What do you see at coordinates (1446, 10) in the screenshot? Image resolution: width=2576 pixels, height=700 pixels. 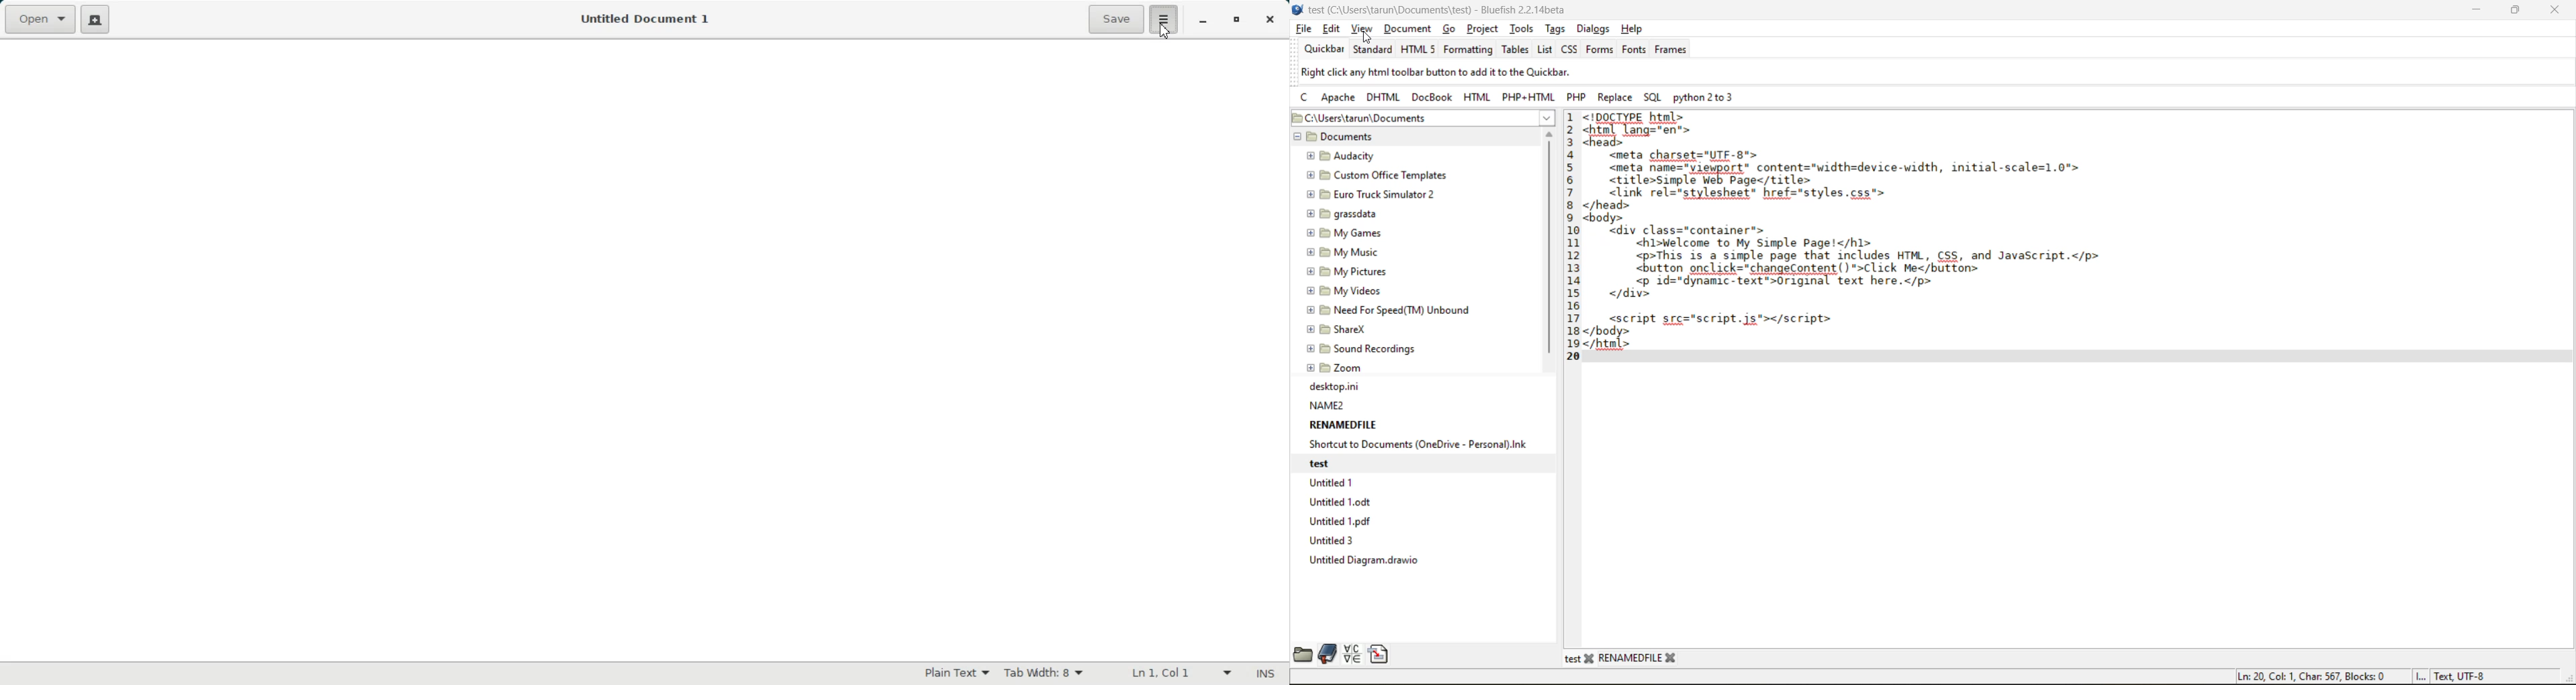 I see `file name and app name` at bounding box center [1446, 10].